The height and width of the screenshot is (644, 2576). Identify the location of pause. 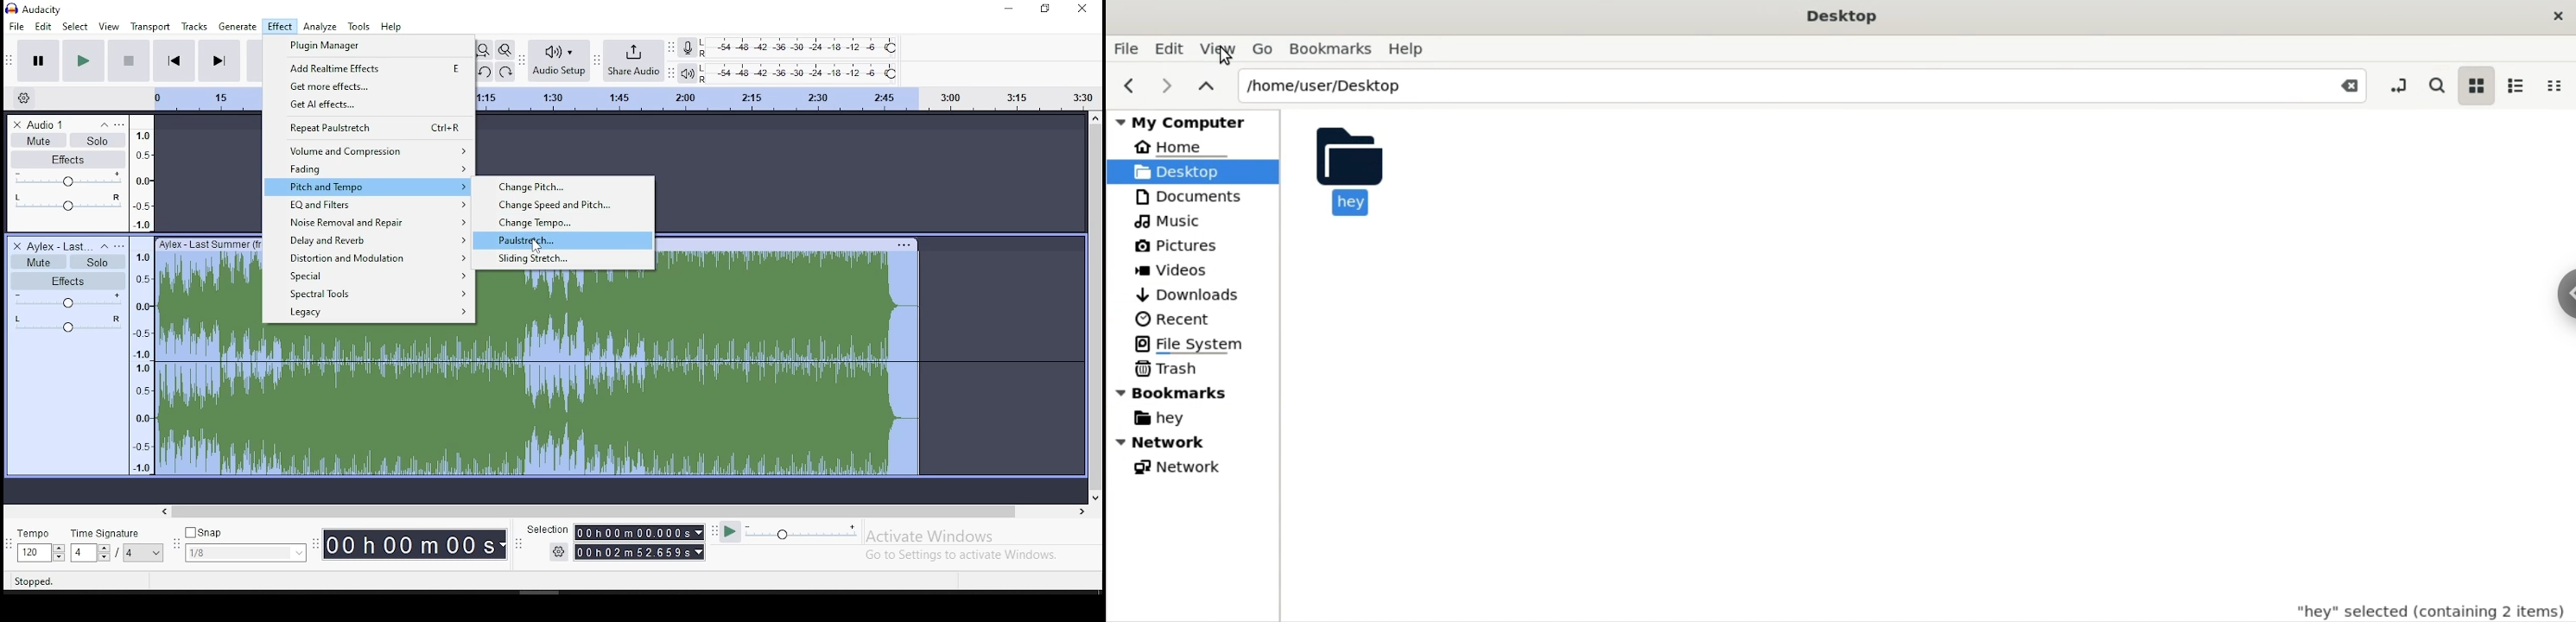
(83, 60).